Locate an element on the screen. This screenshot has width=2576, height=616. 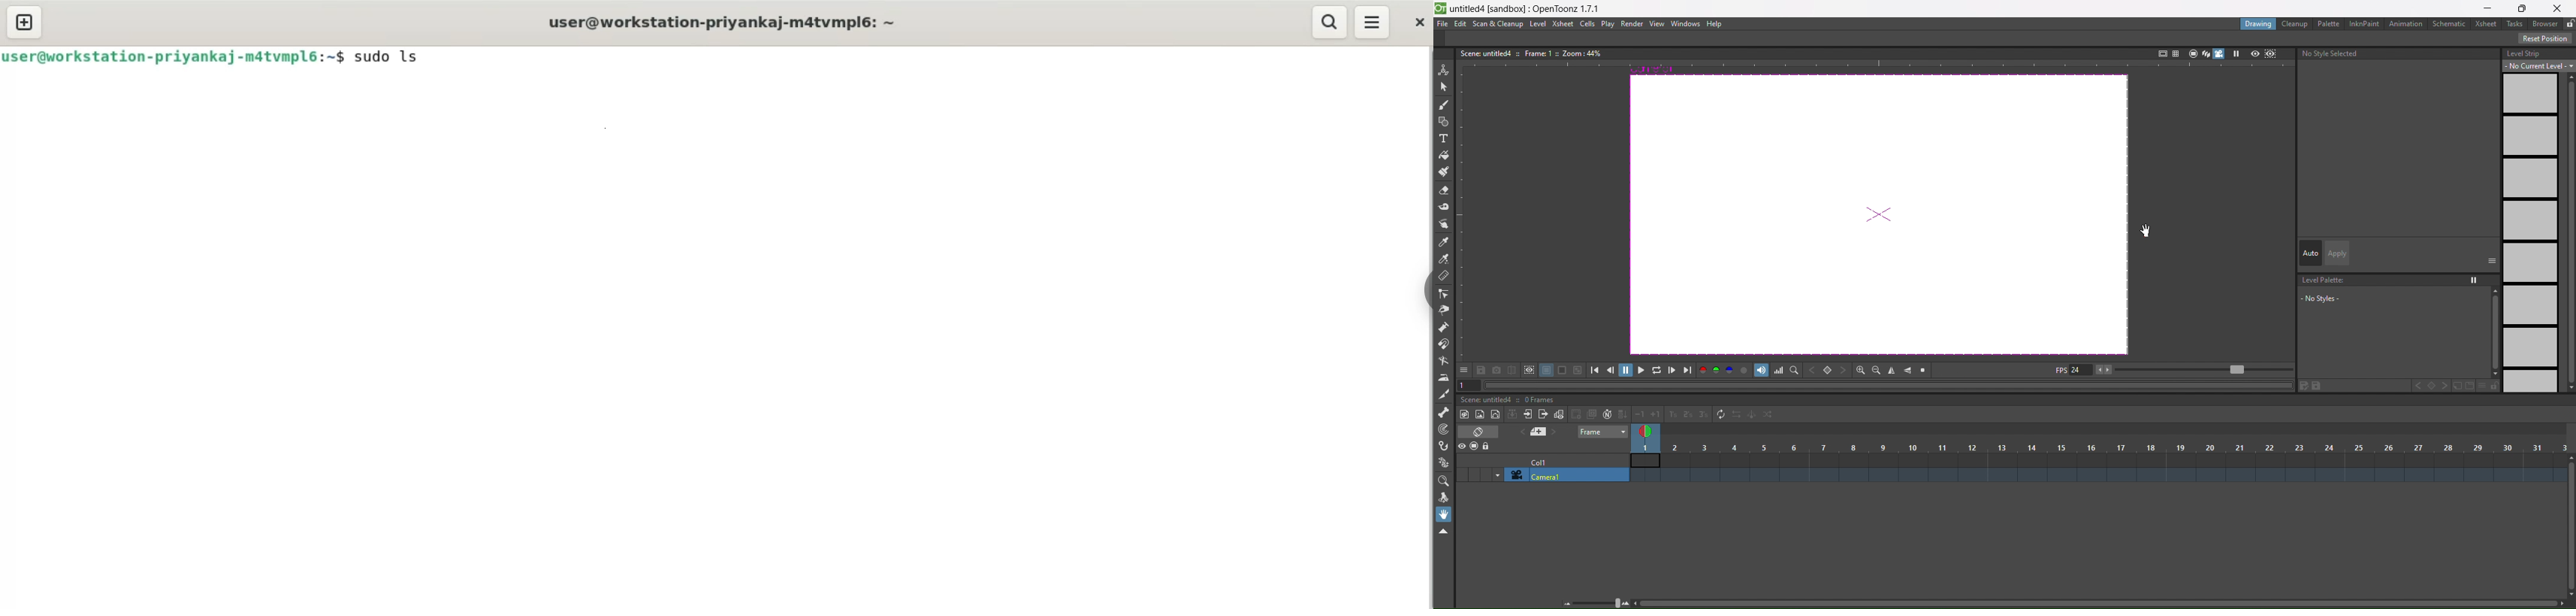
auto is located at coordinates (2311, 254).